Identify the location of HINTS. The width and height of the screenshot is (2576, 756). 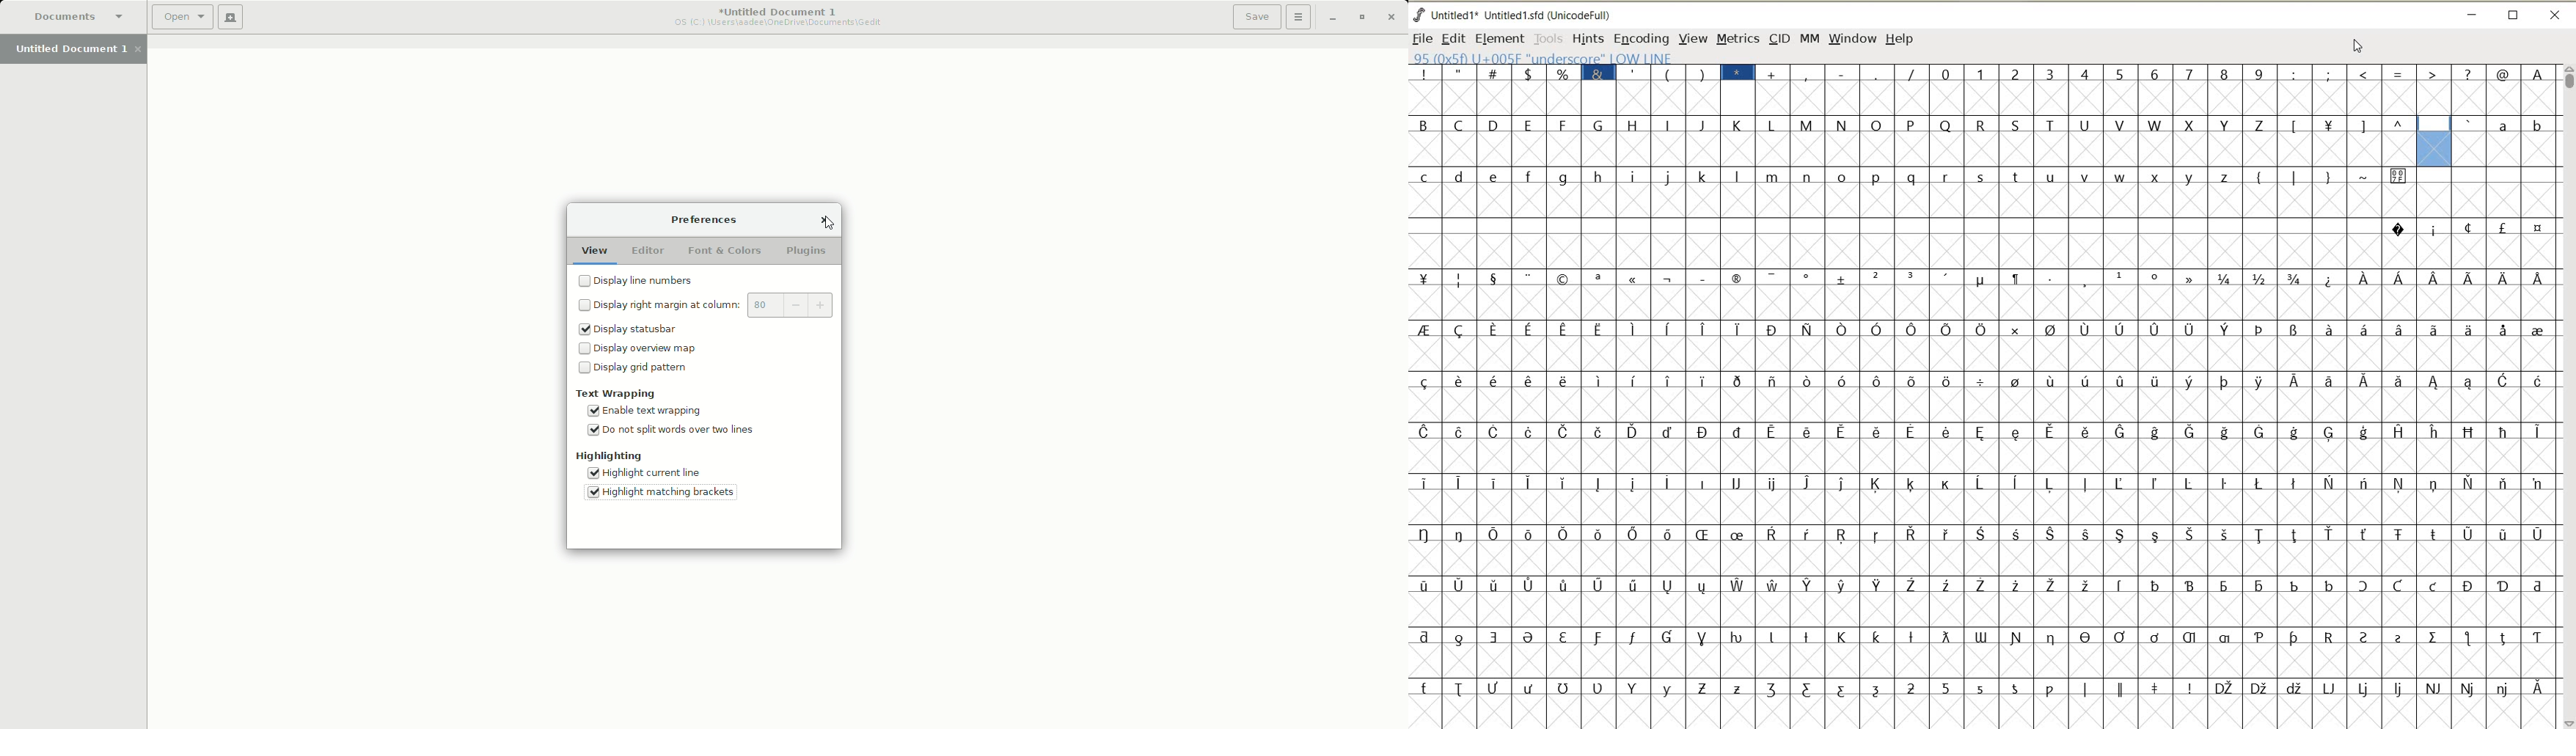
(1587, 38).